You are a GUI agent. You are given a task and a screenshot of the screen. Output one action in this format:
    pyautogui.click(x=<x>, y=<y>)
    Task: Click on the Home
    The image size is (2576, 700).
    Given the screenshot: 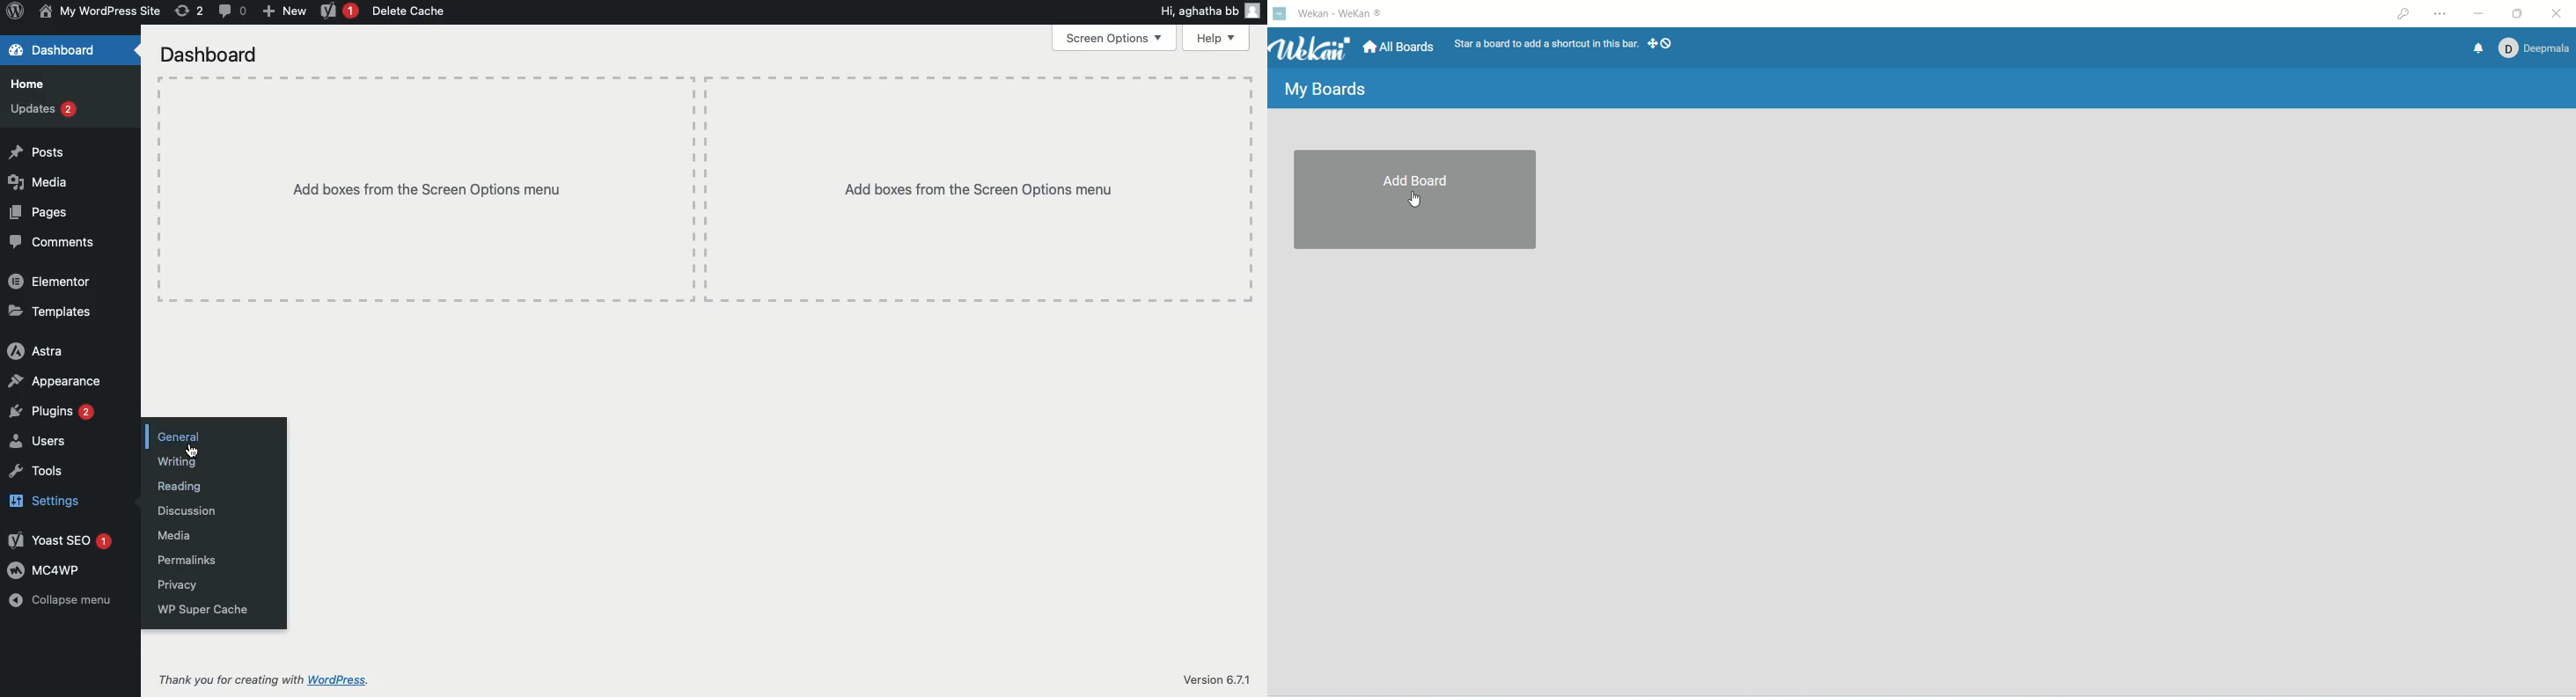 What is the action you would take?
    pyautogui.click(x=30, y=84)
    